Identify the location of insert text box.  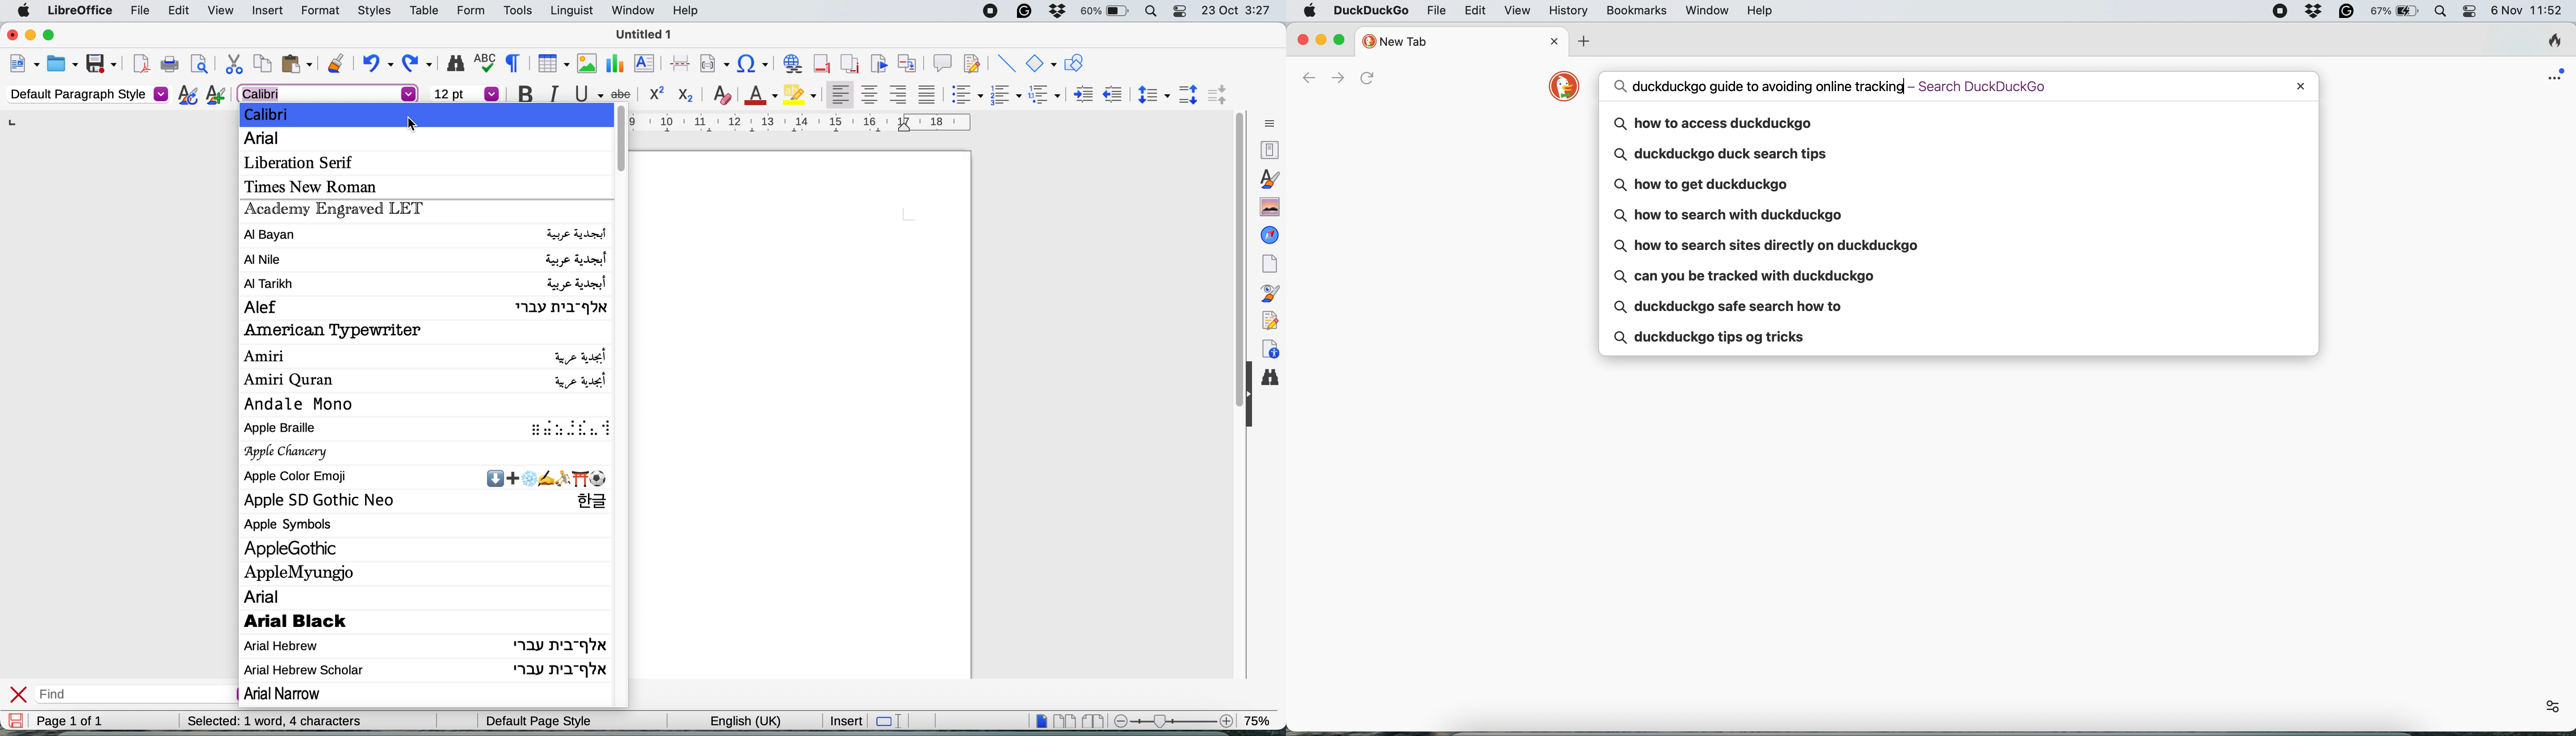
(646, 64).